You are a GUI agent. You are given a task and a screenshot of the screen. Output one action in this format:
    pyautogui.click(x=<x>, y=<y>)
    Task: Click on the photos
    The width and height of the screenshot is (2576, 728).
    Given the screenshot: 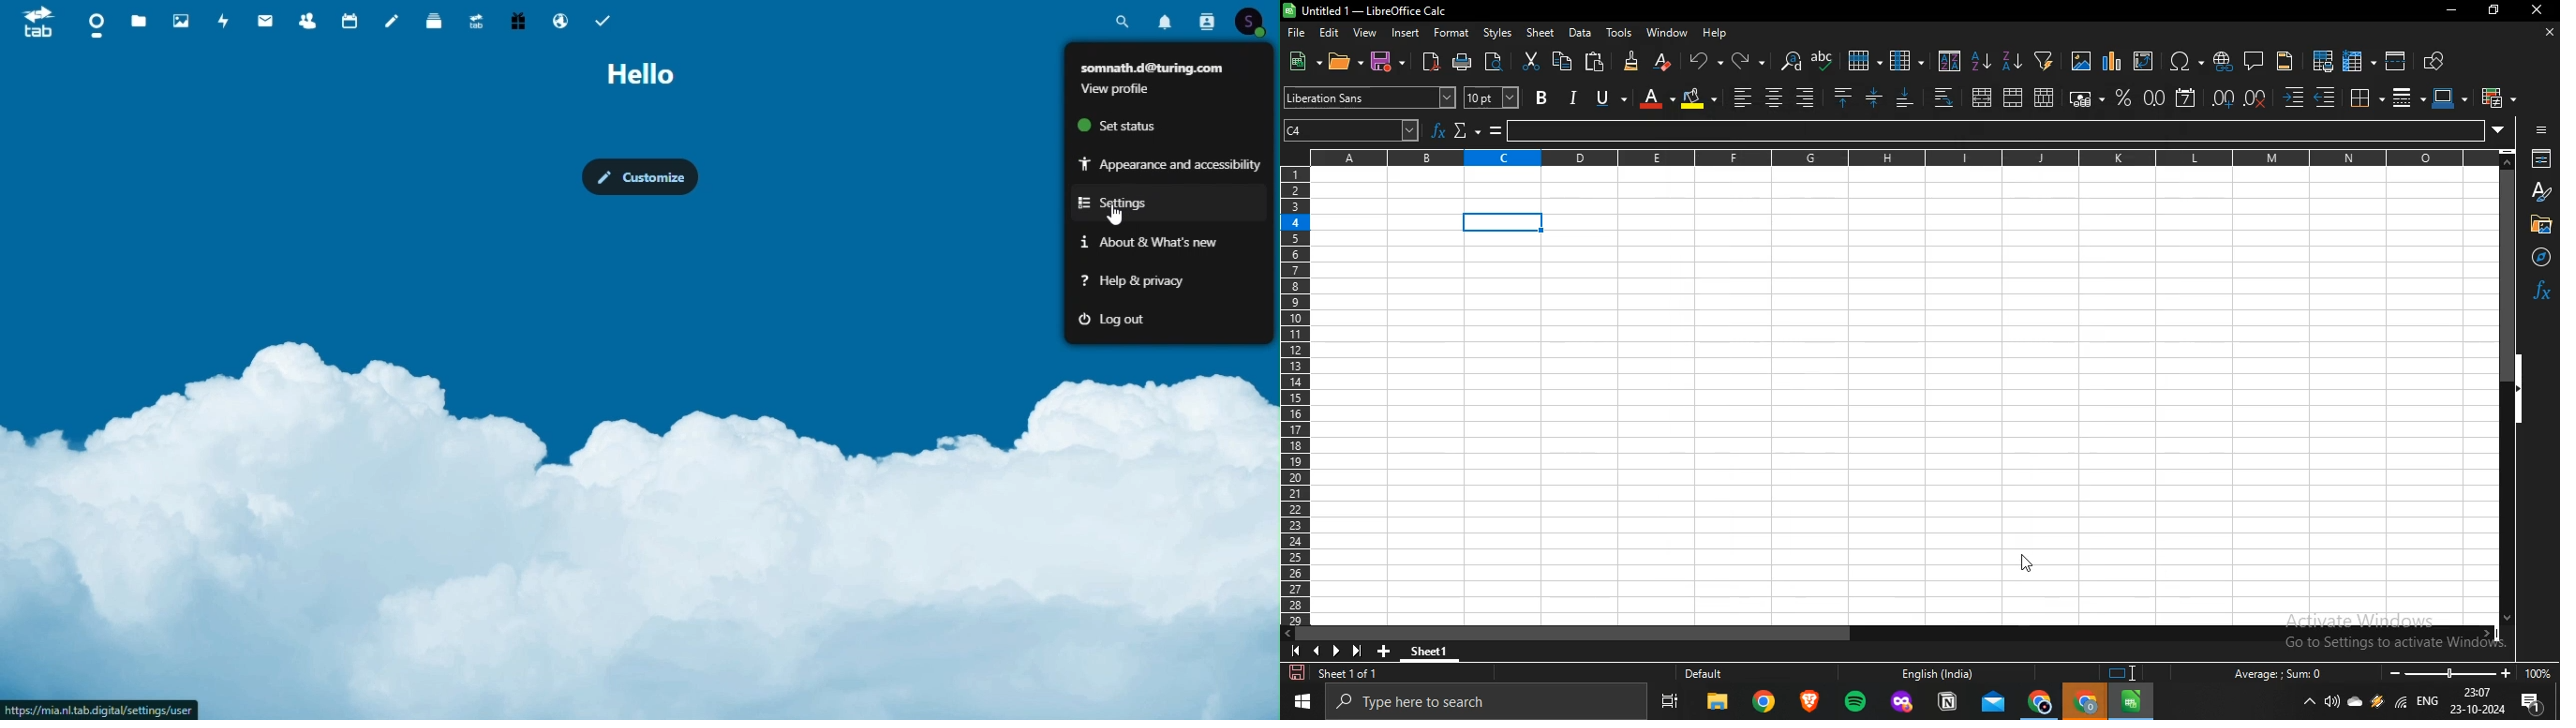 What is the action you would take?
    pyautogui.click(x=180, y=19)
    